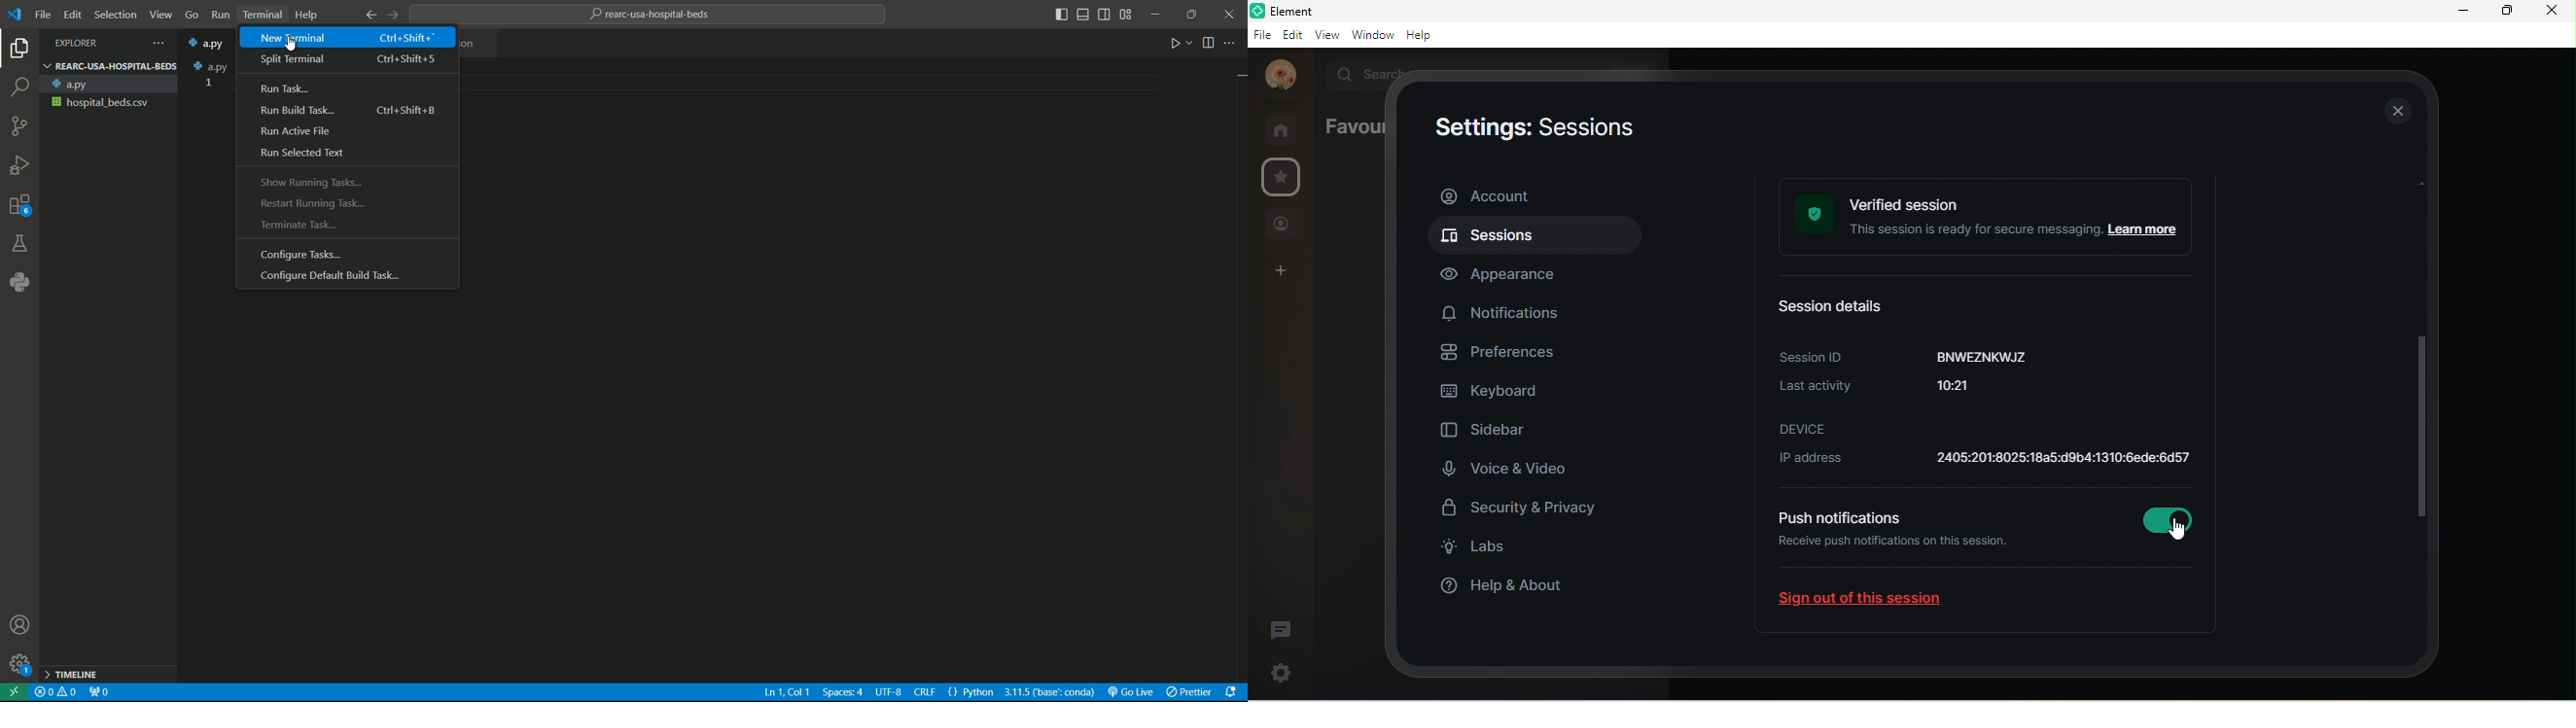 The image size is (2576, 728). What do you see at coordinates (110, 84) in the screenshot?
I see `a.py` at bounding box center [110, 84].